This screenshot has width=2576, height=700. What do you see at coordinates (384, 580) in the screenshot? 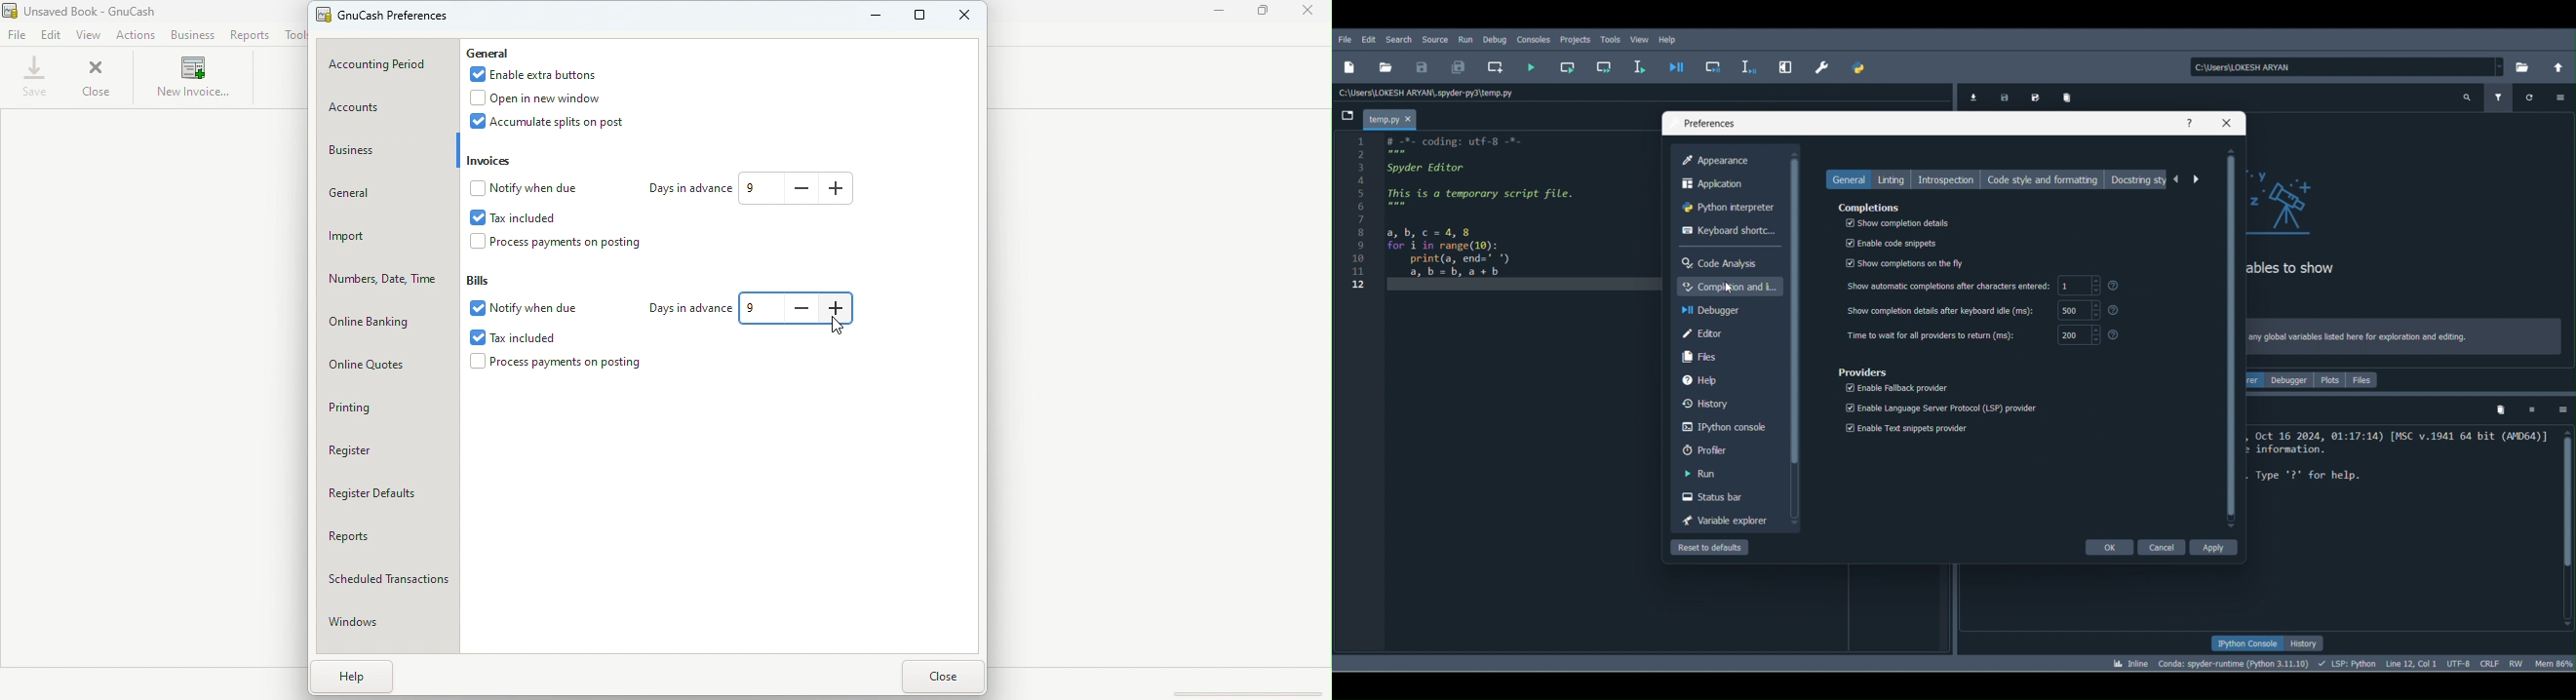
I see `Scheduled transactions` at bounding box center [384, 580].